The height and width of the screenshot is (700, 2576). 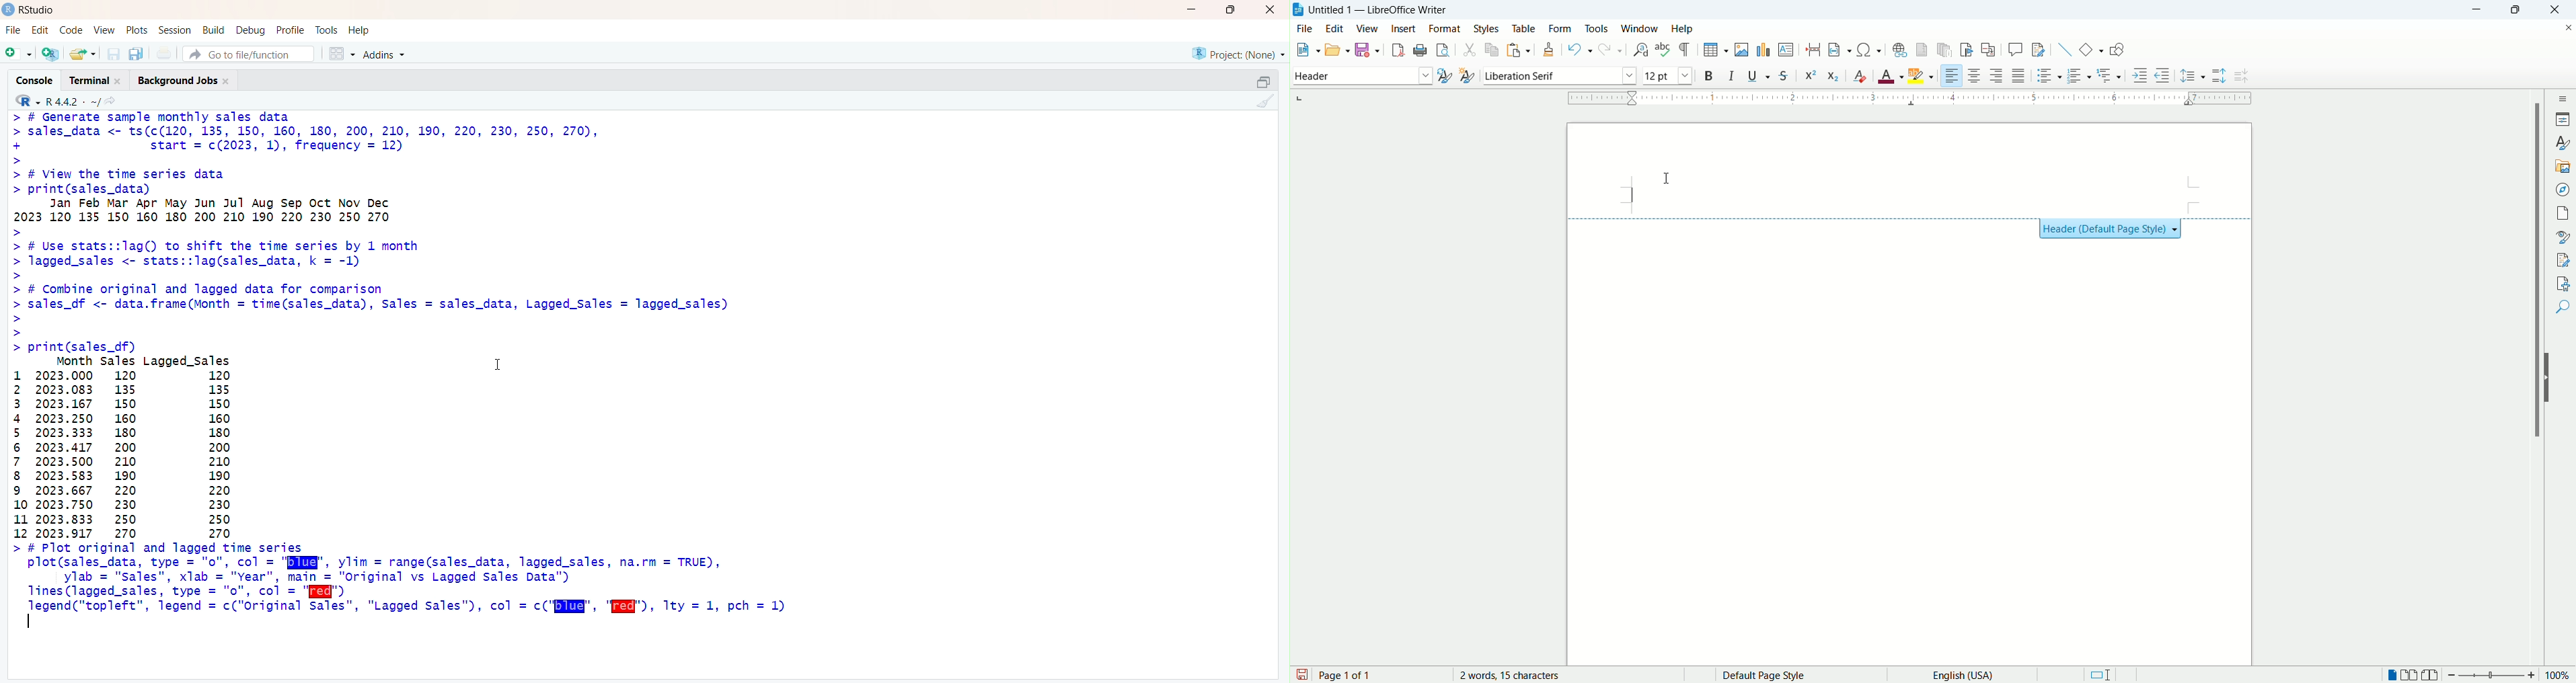 What do you see at coordinates (2049, 78) in the screenshot?
I see `unordered list` at bounding box center [2049, 78].